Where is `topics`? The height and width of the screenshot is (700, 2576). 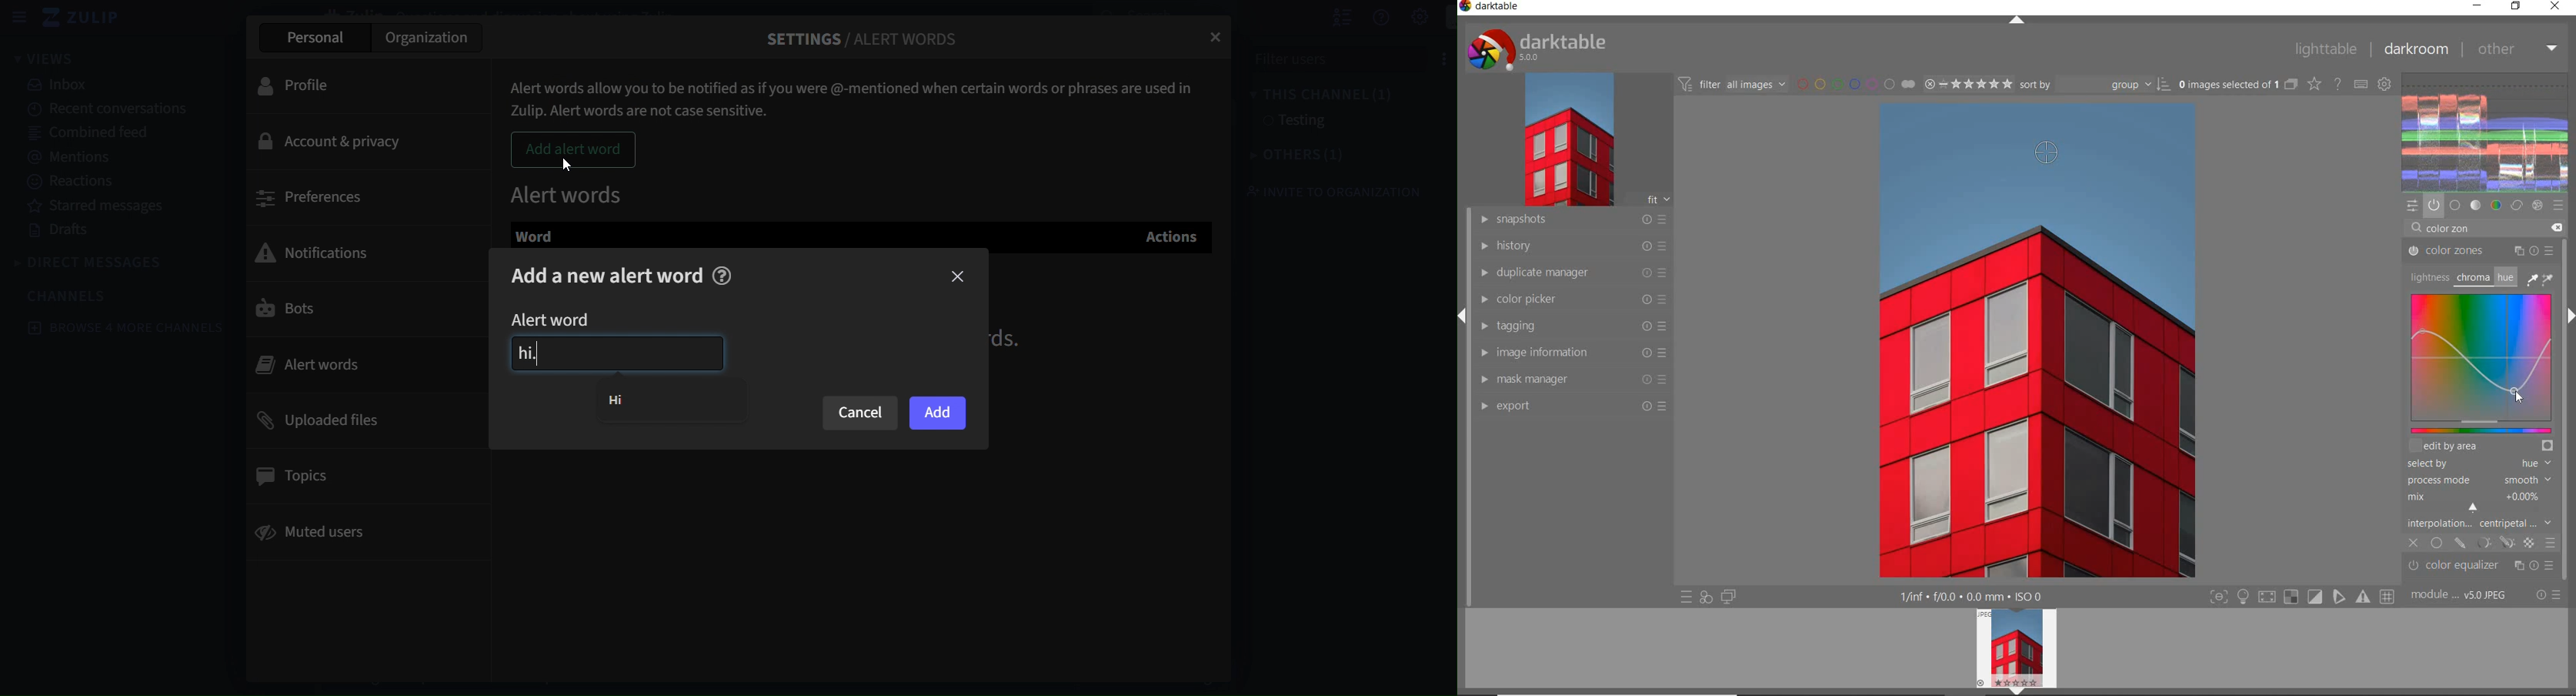
topics is located at coordinates (295, 473).